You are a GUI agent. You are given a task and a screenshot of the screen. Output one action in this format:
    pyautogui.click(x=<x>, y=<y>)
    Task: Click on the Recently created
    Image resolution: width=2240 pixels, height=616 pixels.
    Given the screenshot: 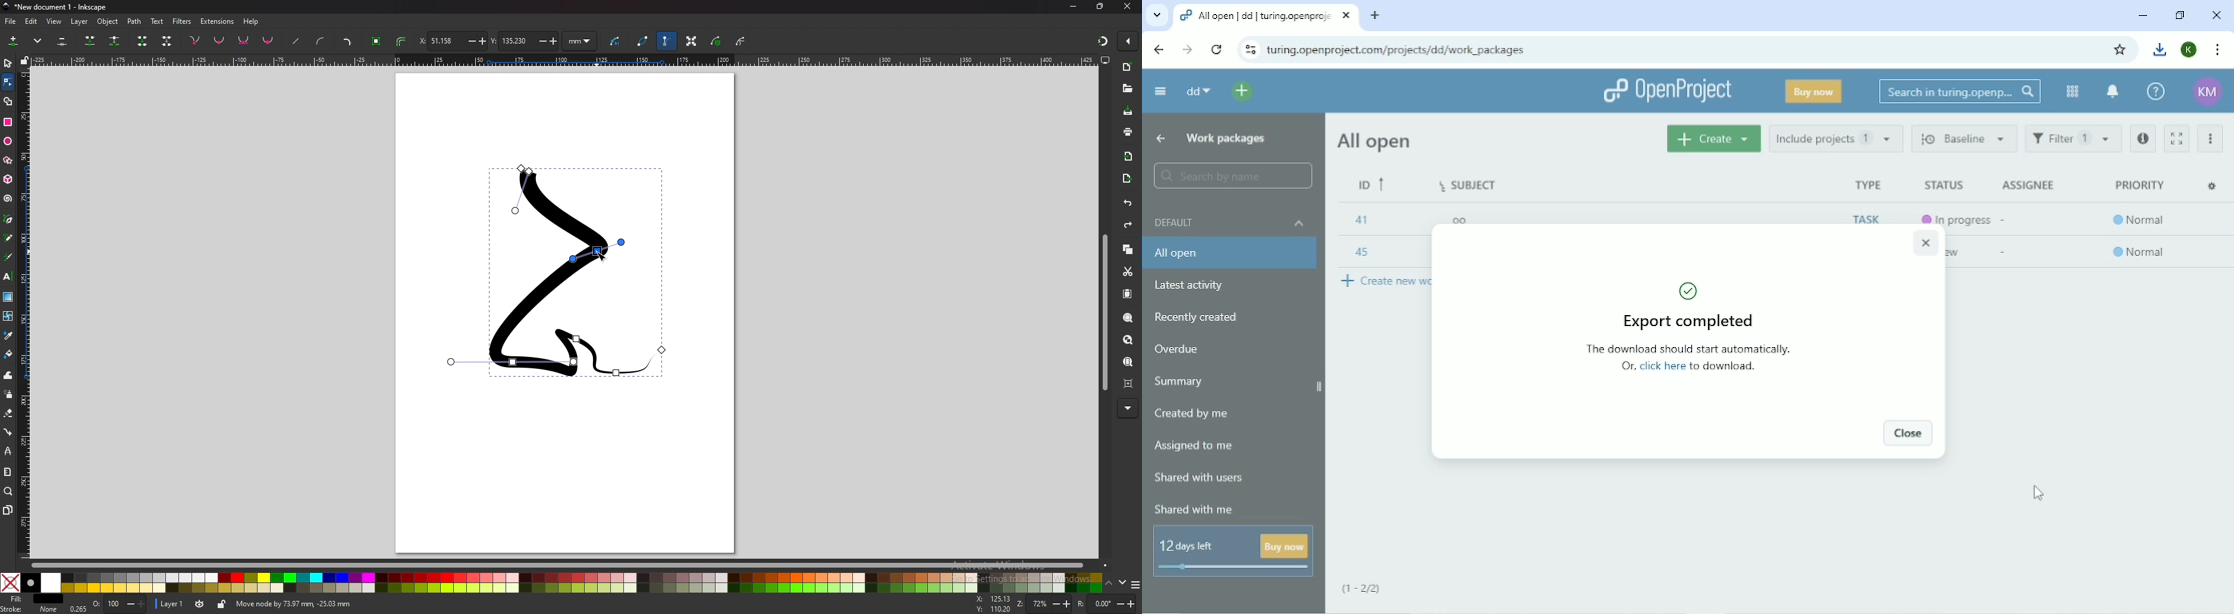 What is the action you would take?
    pyautogui.click(x=1201, y=316)
    